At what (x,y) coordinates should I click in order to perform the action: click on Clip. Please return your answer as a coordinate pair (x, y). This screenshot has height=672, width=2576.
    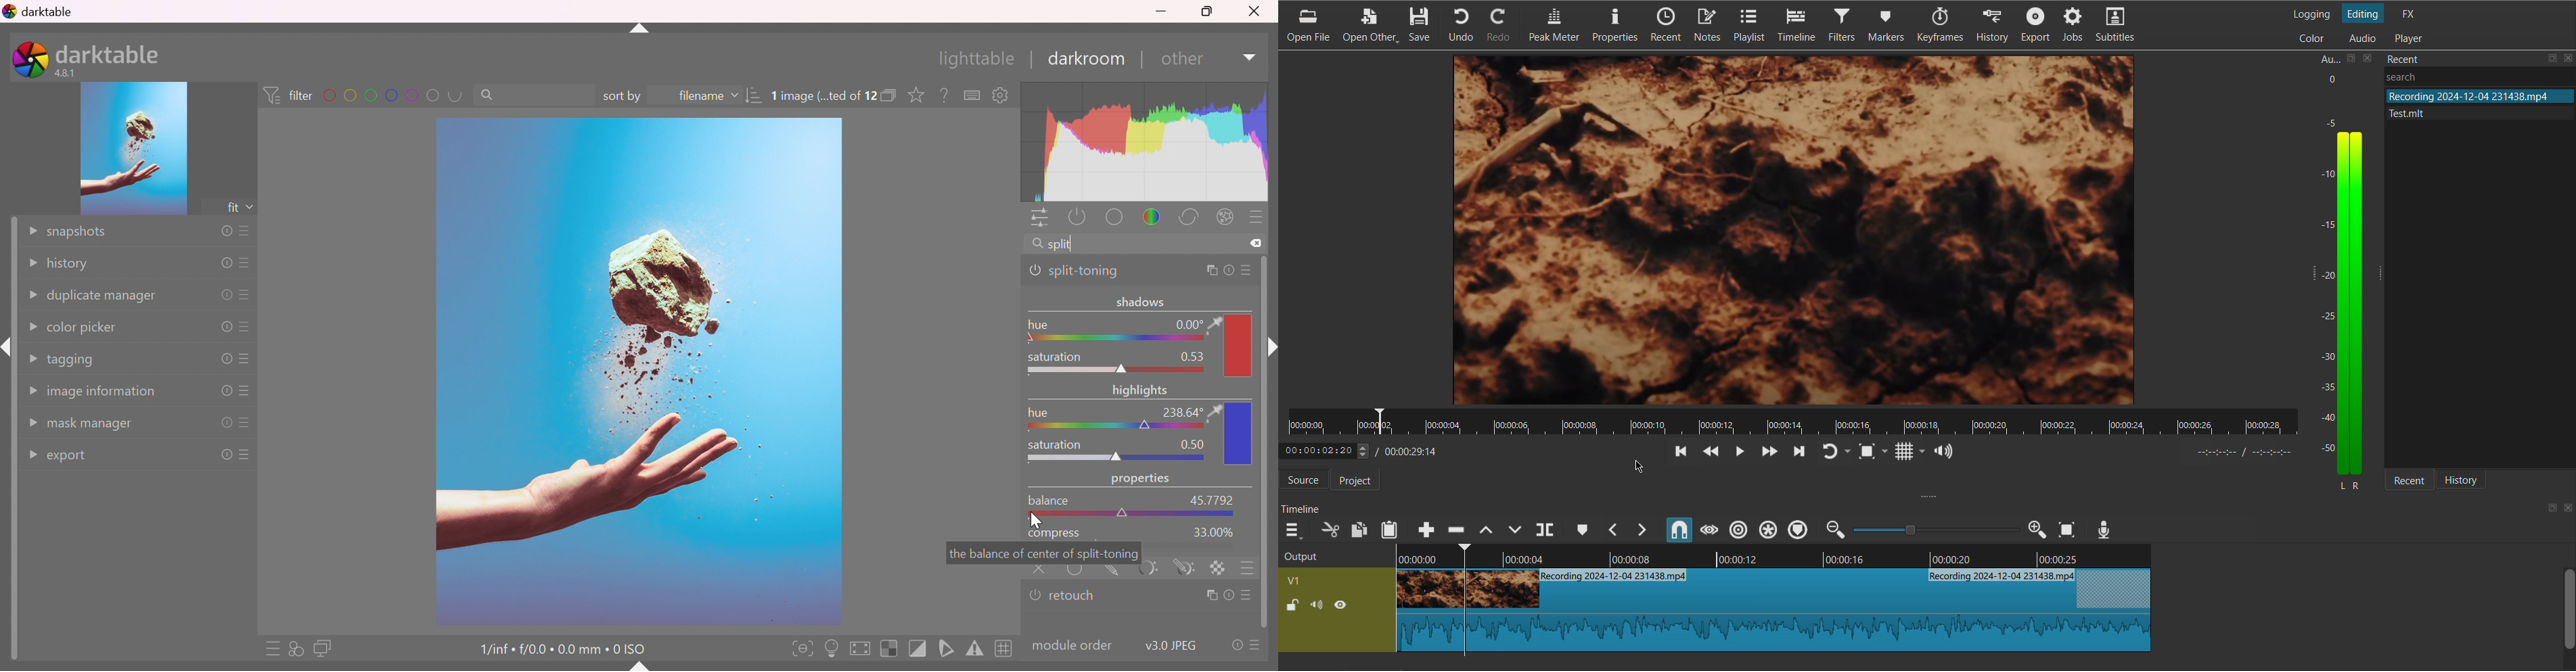
    Looking at the image, I should click on (1815, 612).